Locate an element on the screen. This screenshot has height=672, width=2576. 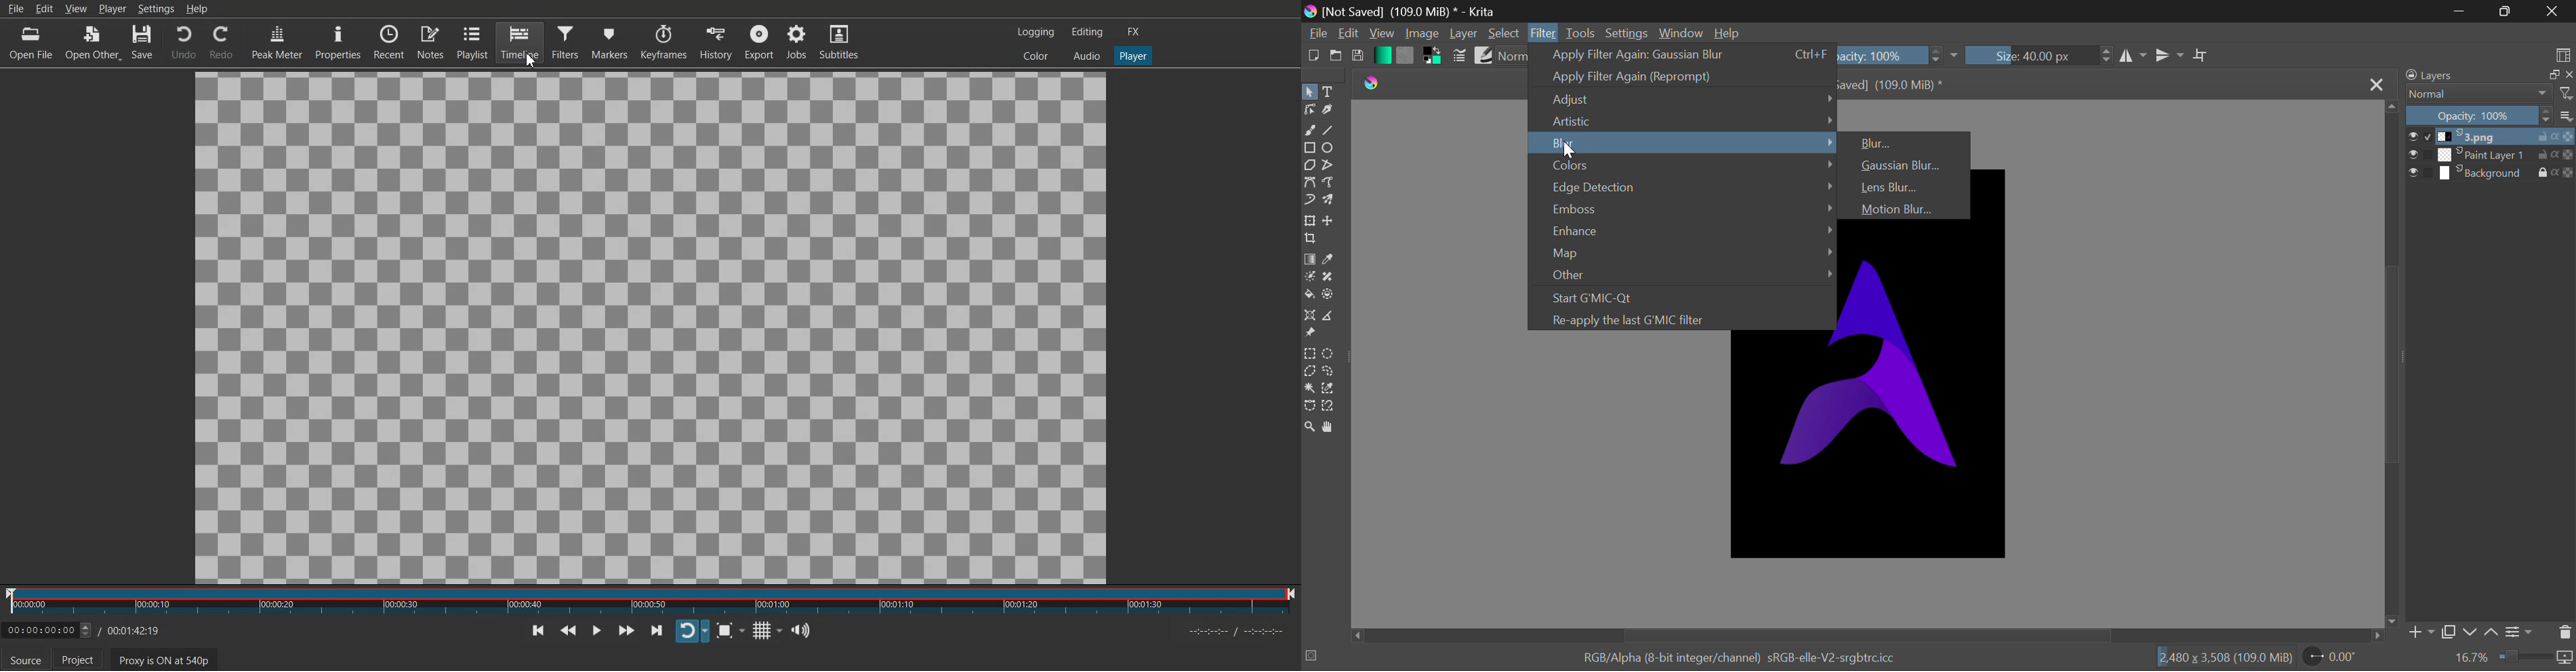
Recent is located at coordinates (389, 41).